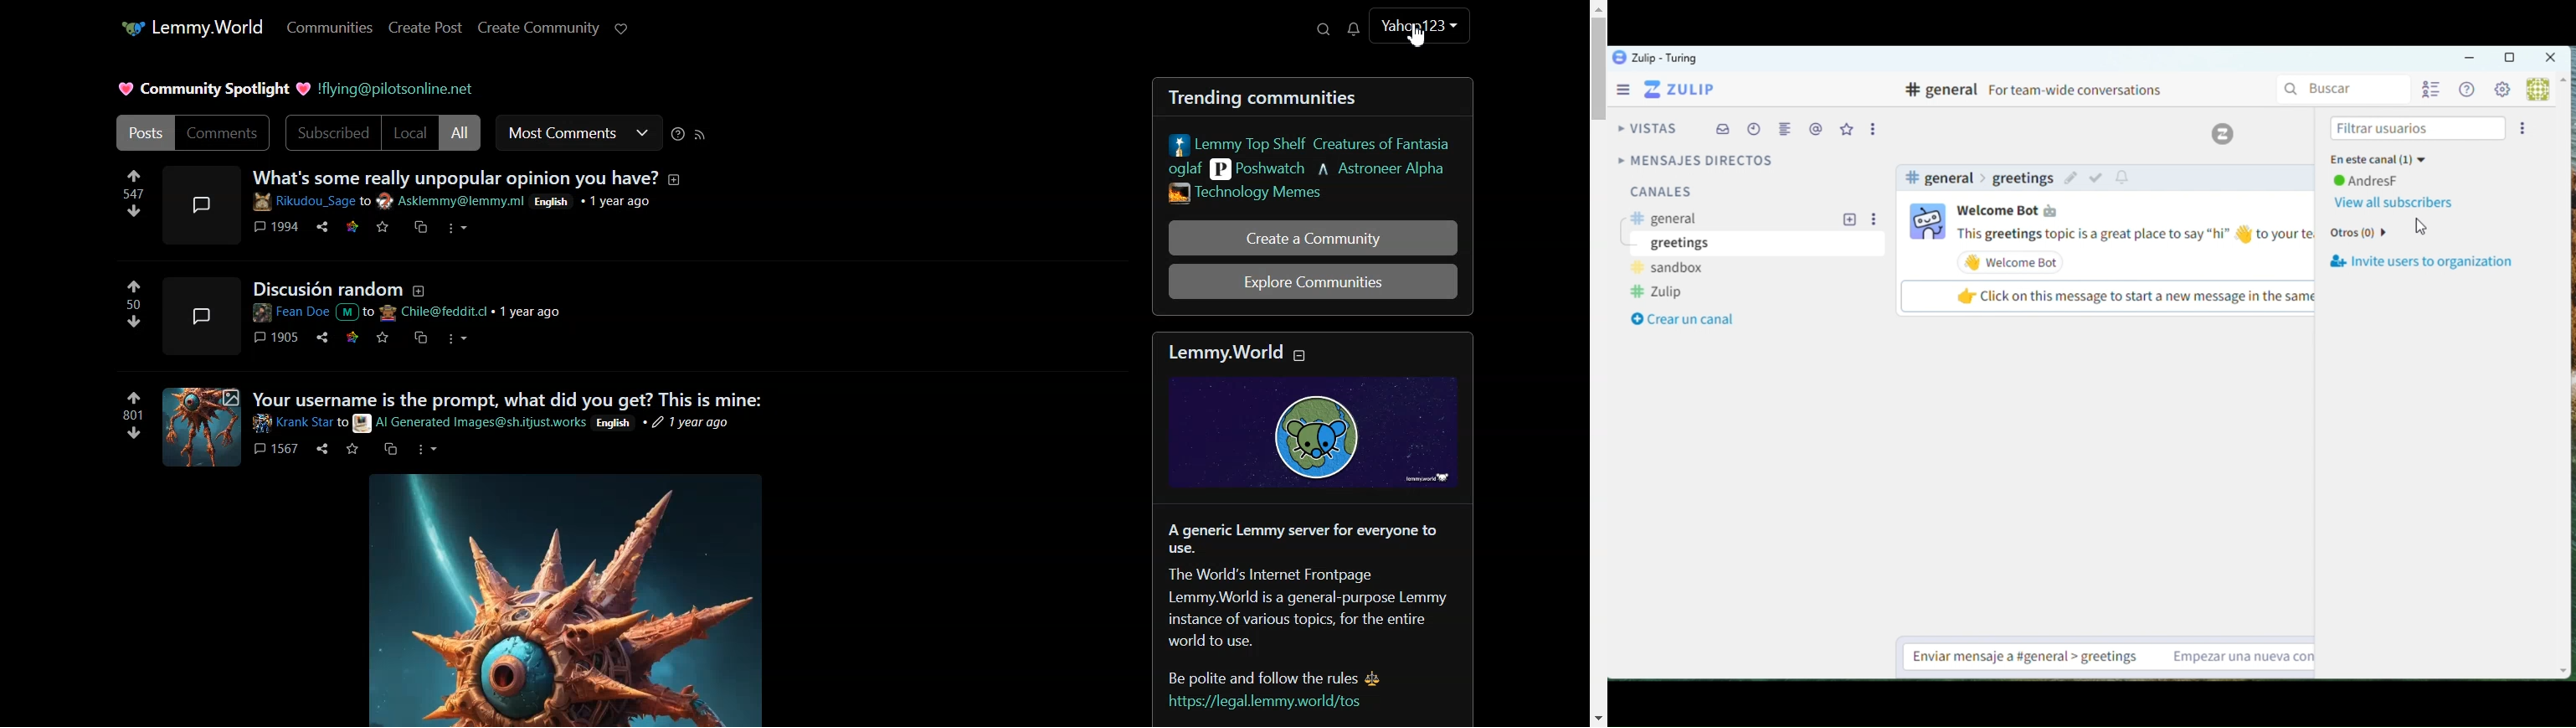 Image resolution: width=2576 pixels, height=728 pixels. Describe the element at coordinates (538, 28) in the screenshot. I see `Create Post` at that location.